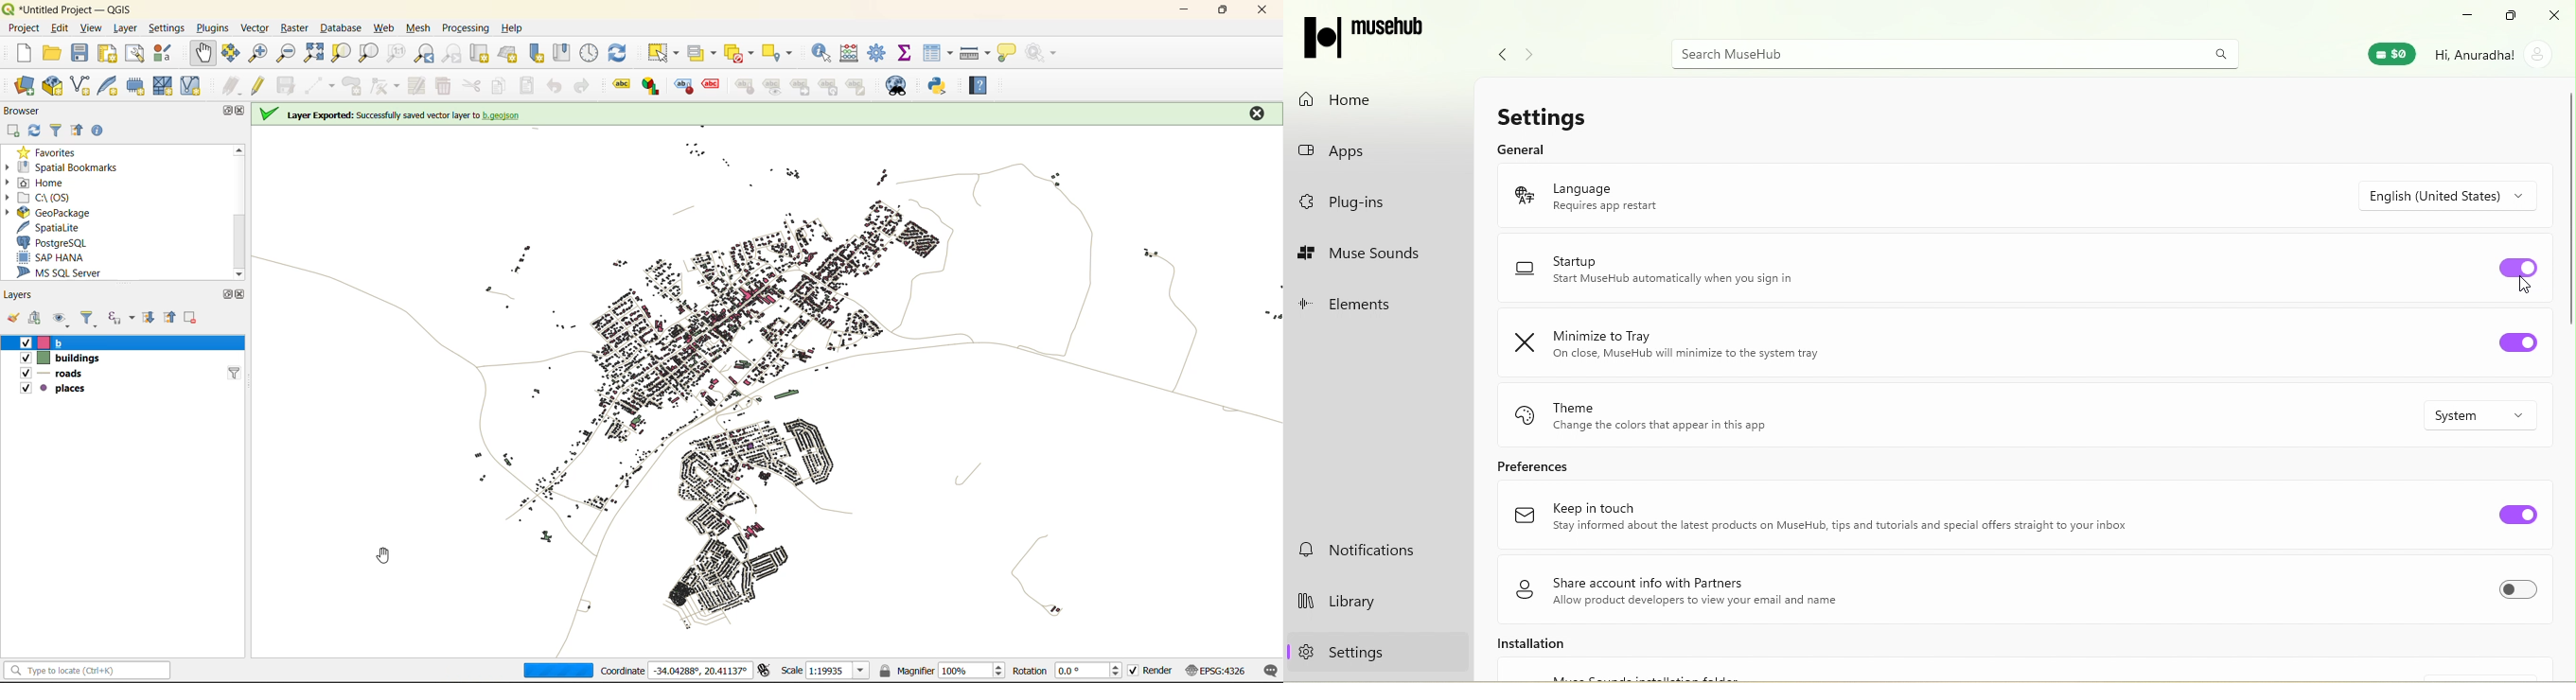 Image resolution: width=2576 pixels, height=700 pixels. What do you see at coordinates (388, 556) in the screenshot?
I see `cursor` at bounding box center [388, 556].